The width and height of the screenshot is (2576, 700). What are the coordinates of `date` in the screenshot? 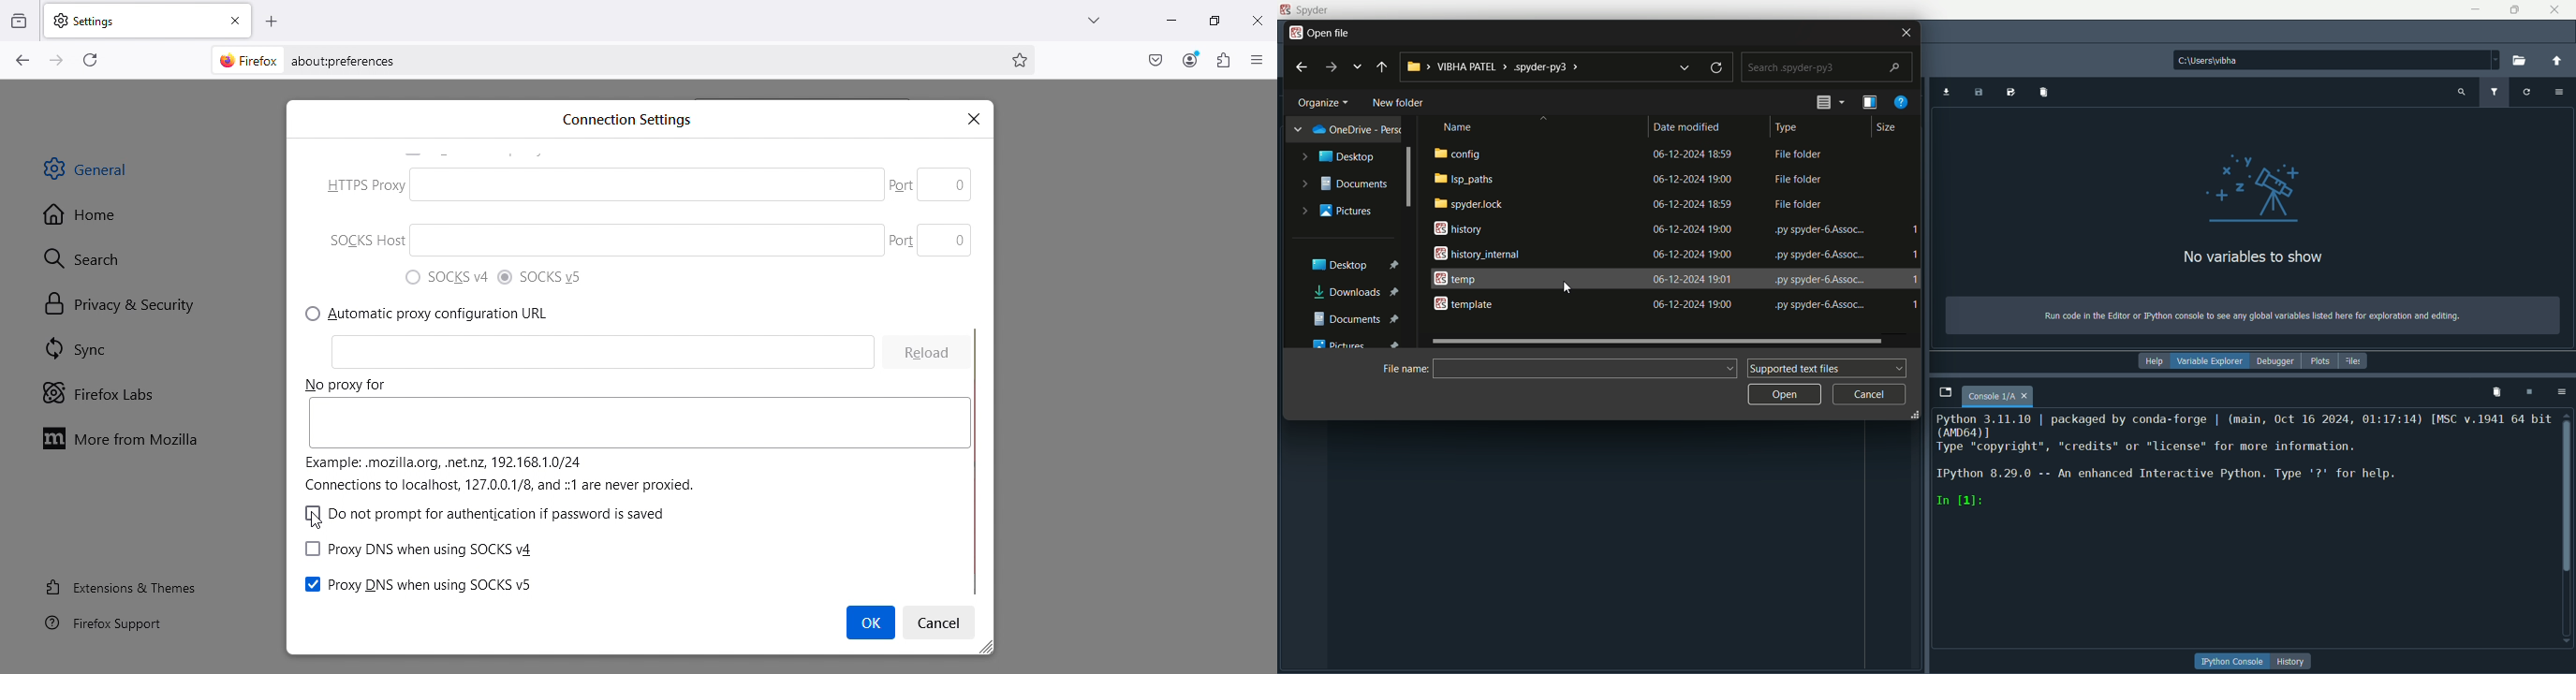 It's located at (1694, 154).